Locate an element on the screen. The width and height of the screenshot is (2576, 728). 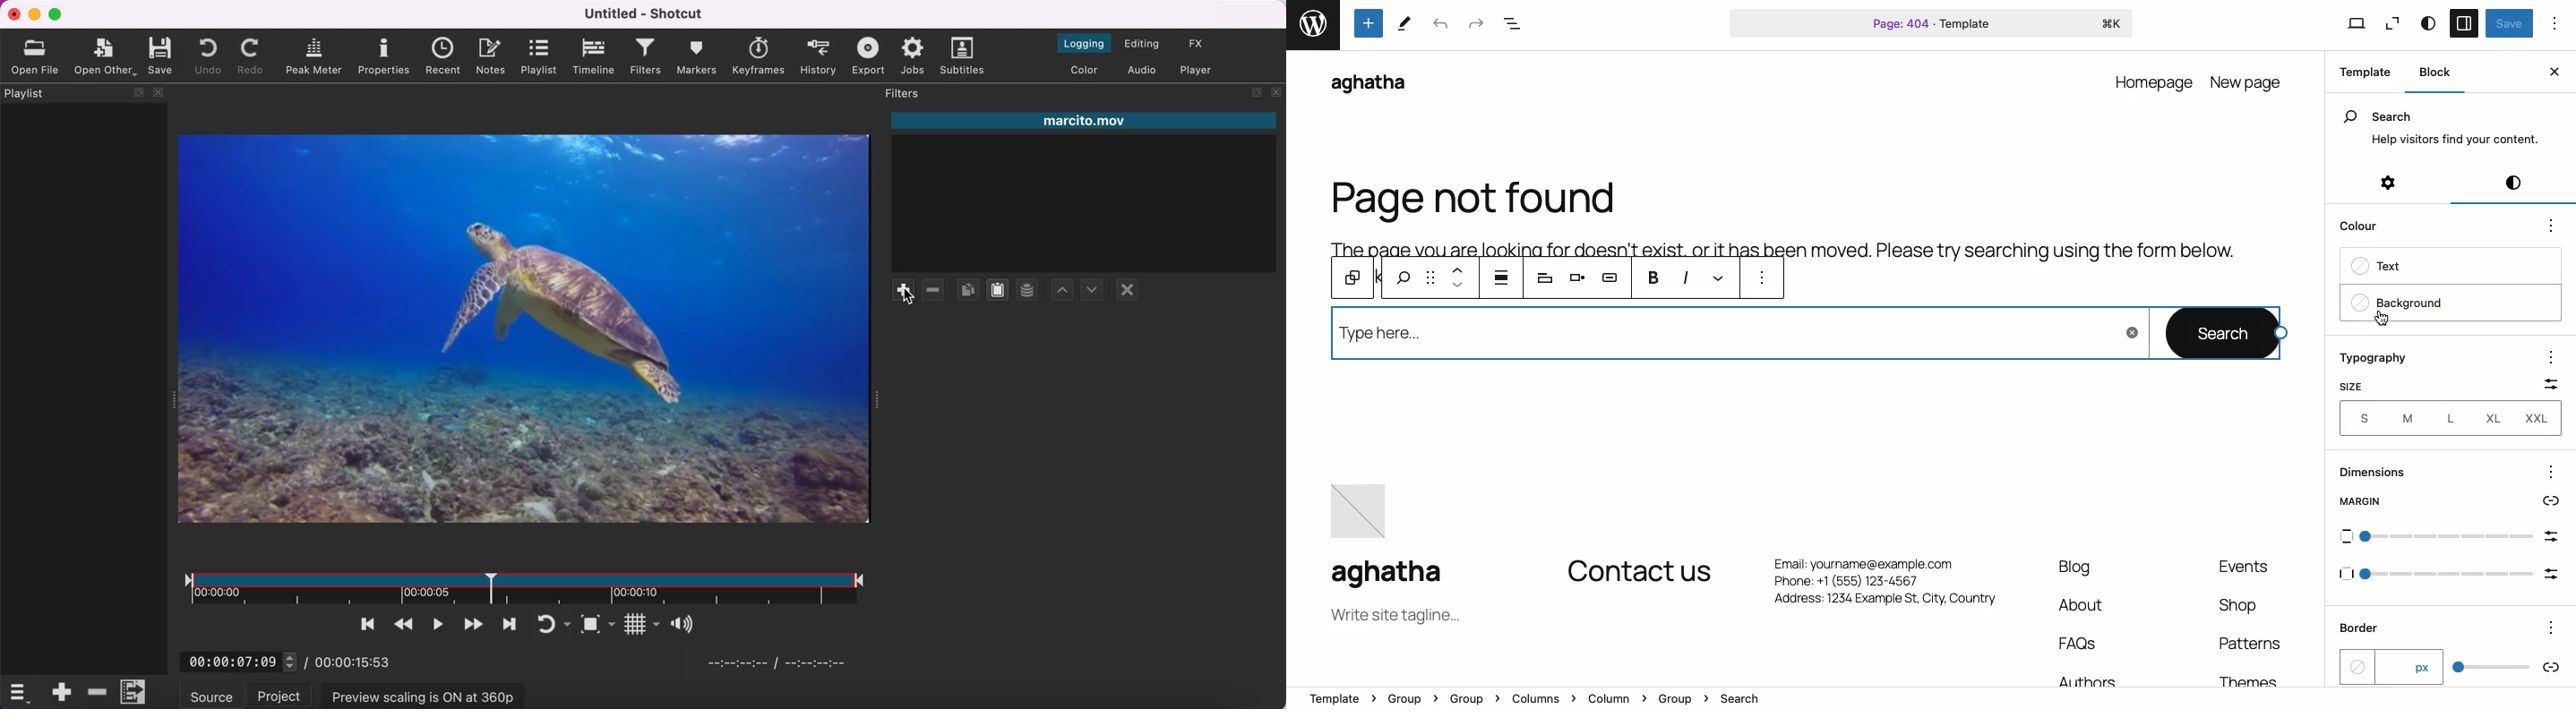
Dimensions is located at coordinates (2383, 473).